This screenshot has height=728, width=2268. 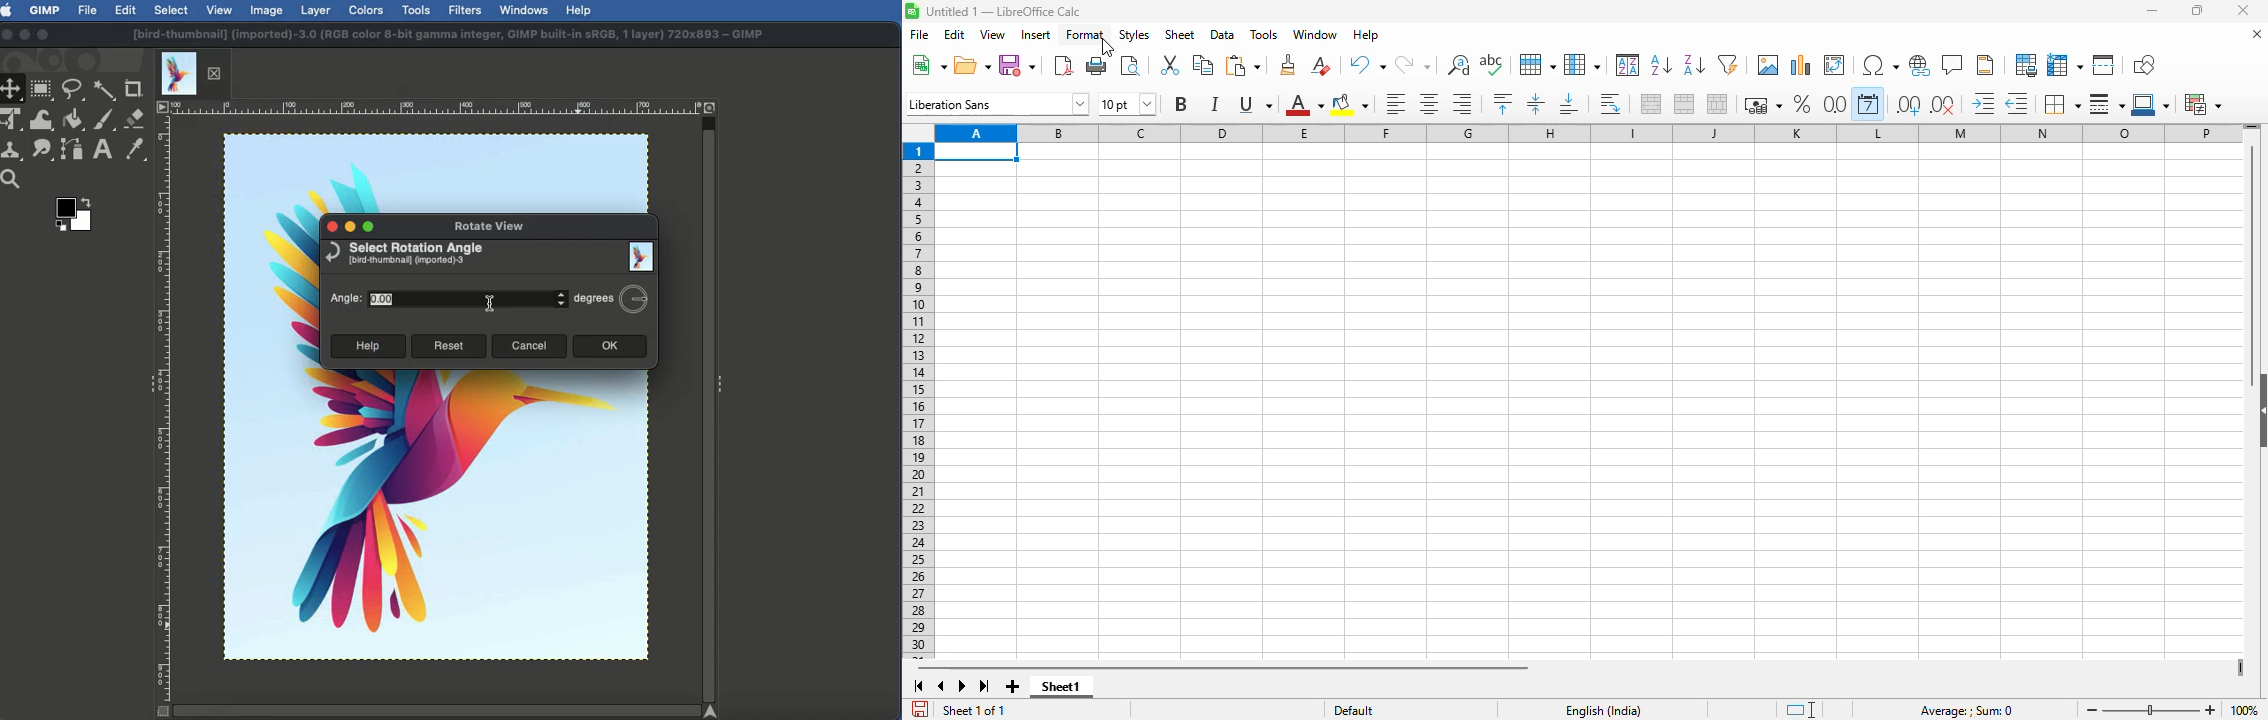 What do you see at coordinates (1303, 105) in the screenshot?
I see `font color` at bounding box center [1303, 105].